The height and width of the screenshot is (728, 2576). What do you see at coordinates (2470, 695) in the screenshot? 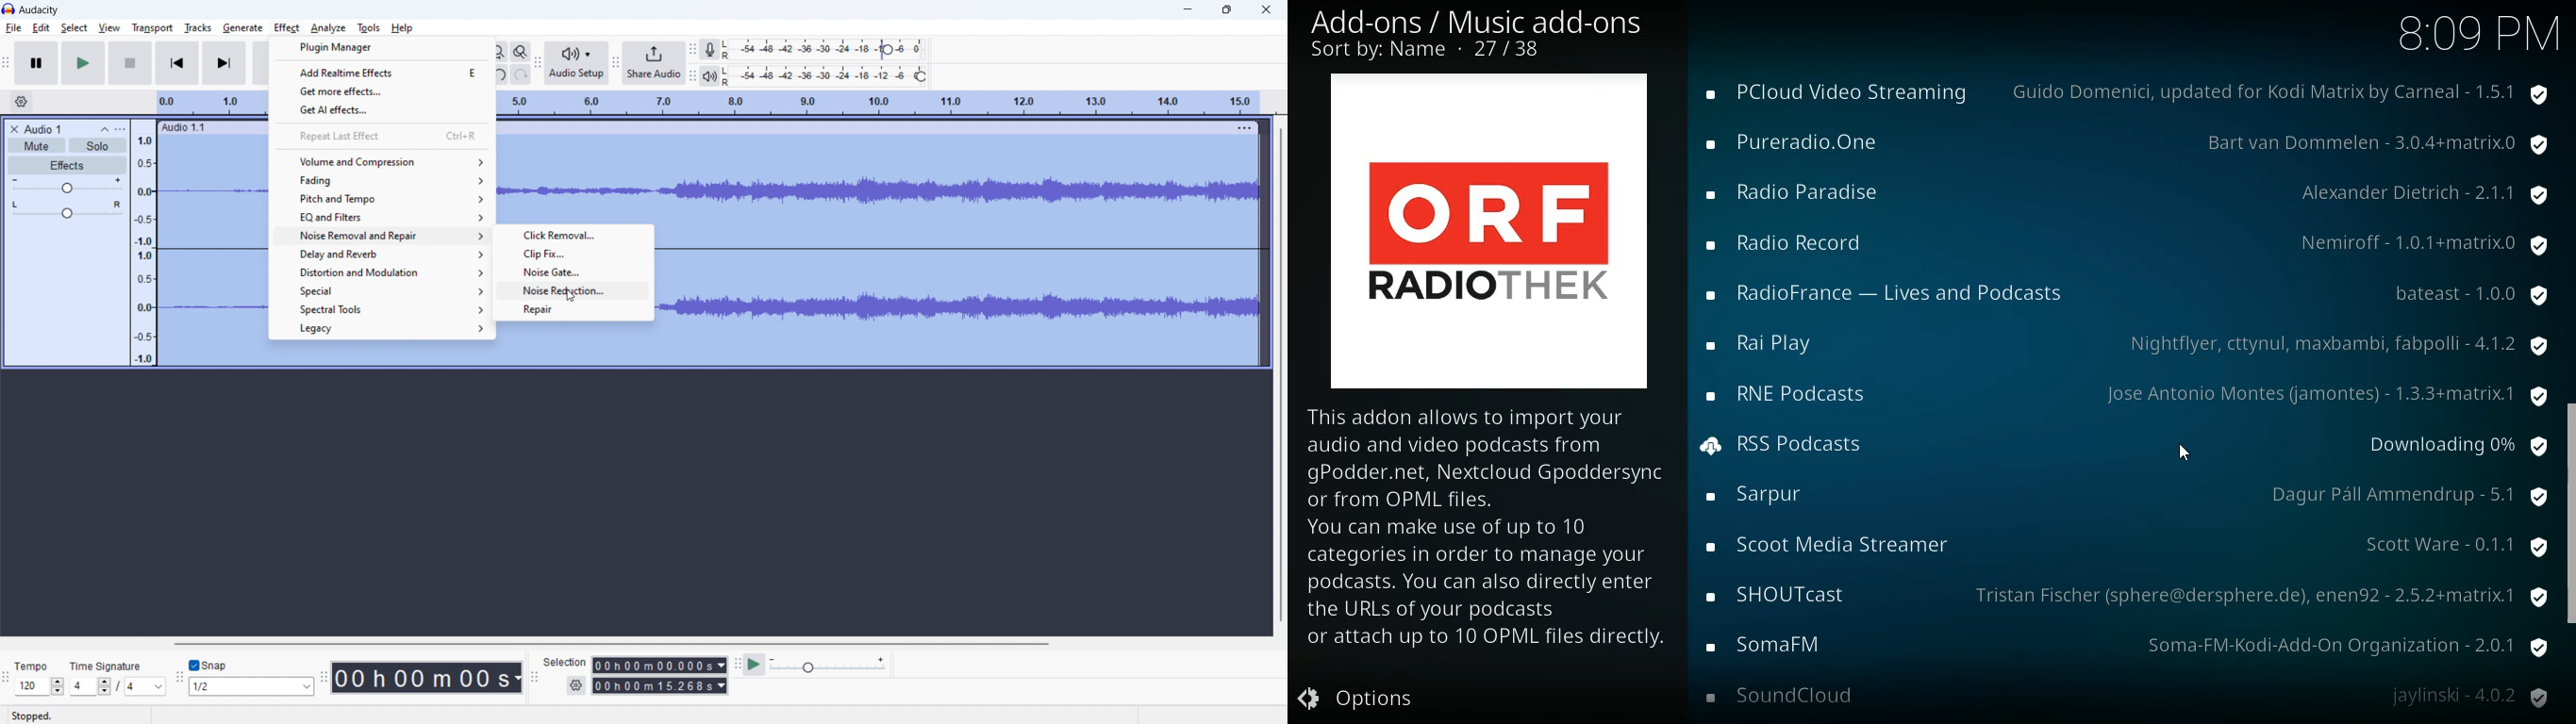
I see `provider` at bounding box center [2470, 695].